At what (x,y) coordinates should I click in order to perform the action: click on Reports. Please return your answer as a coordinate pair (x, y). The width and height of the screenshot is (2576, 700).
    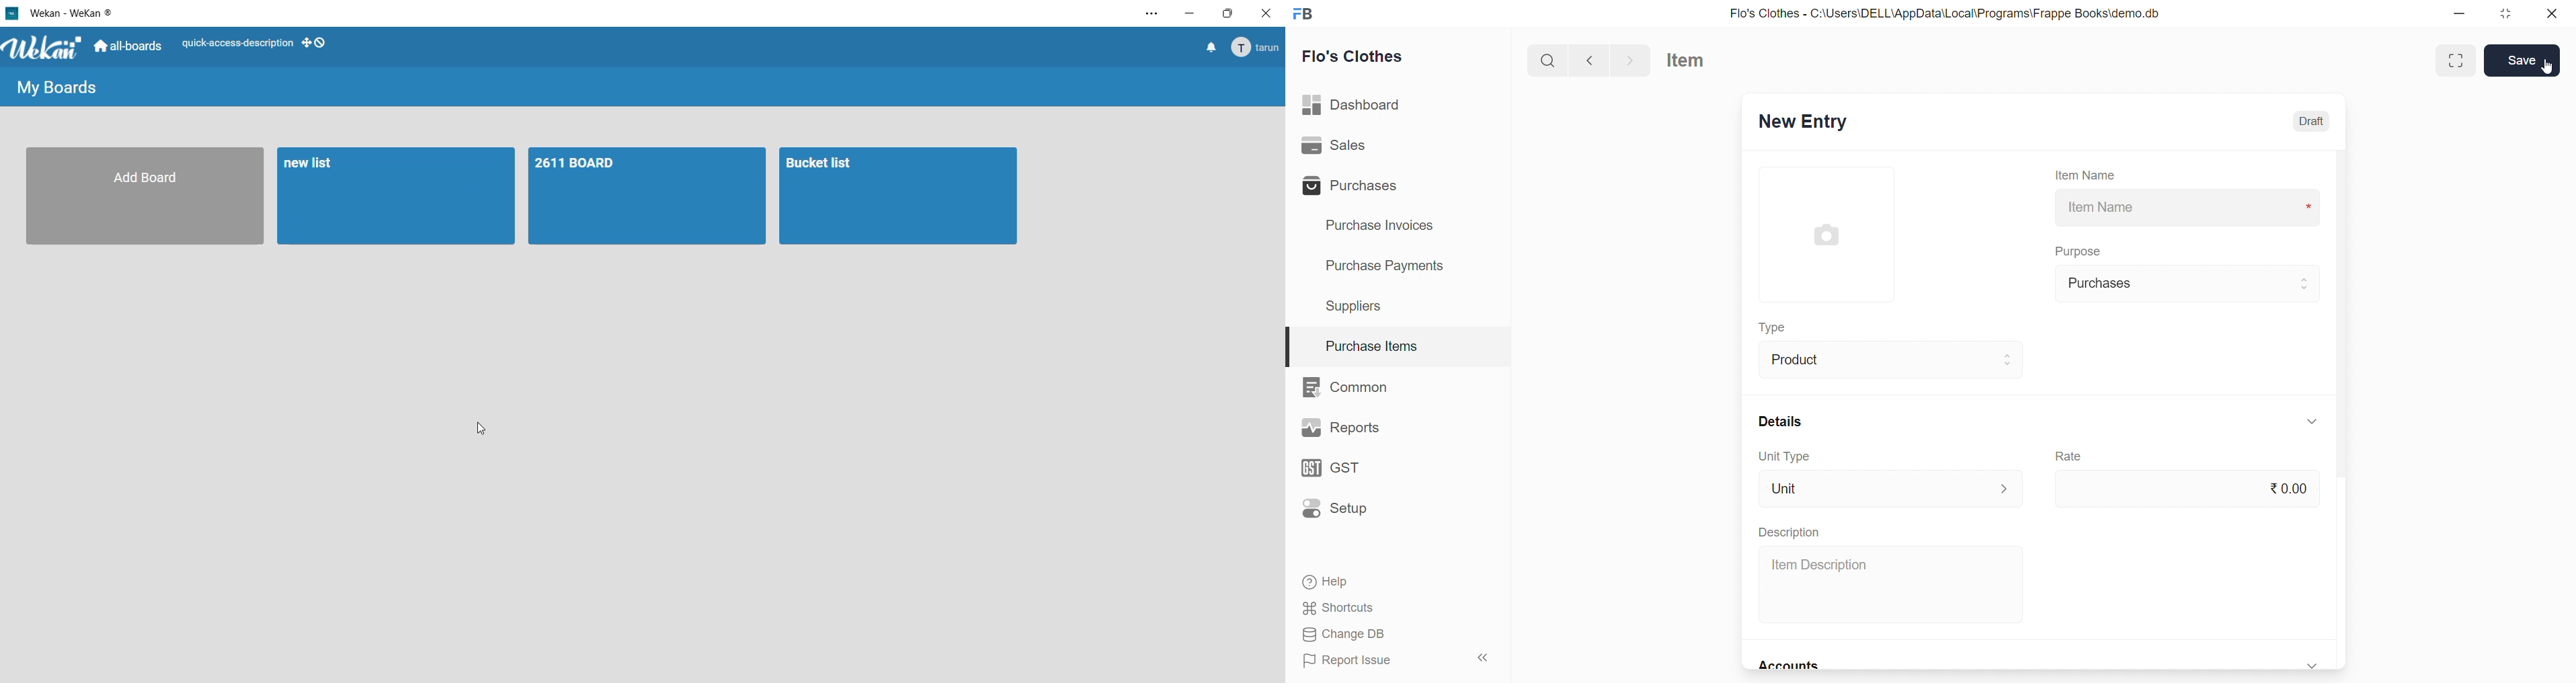
    Looking at the image, I should click on (1342, 428).